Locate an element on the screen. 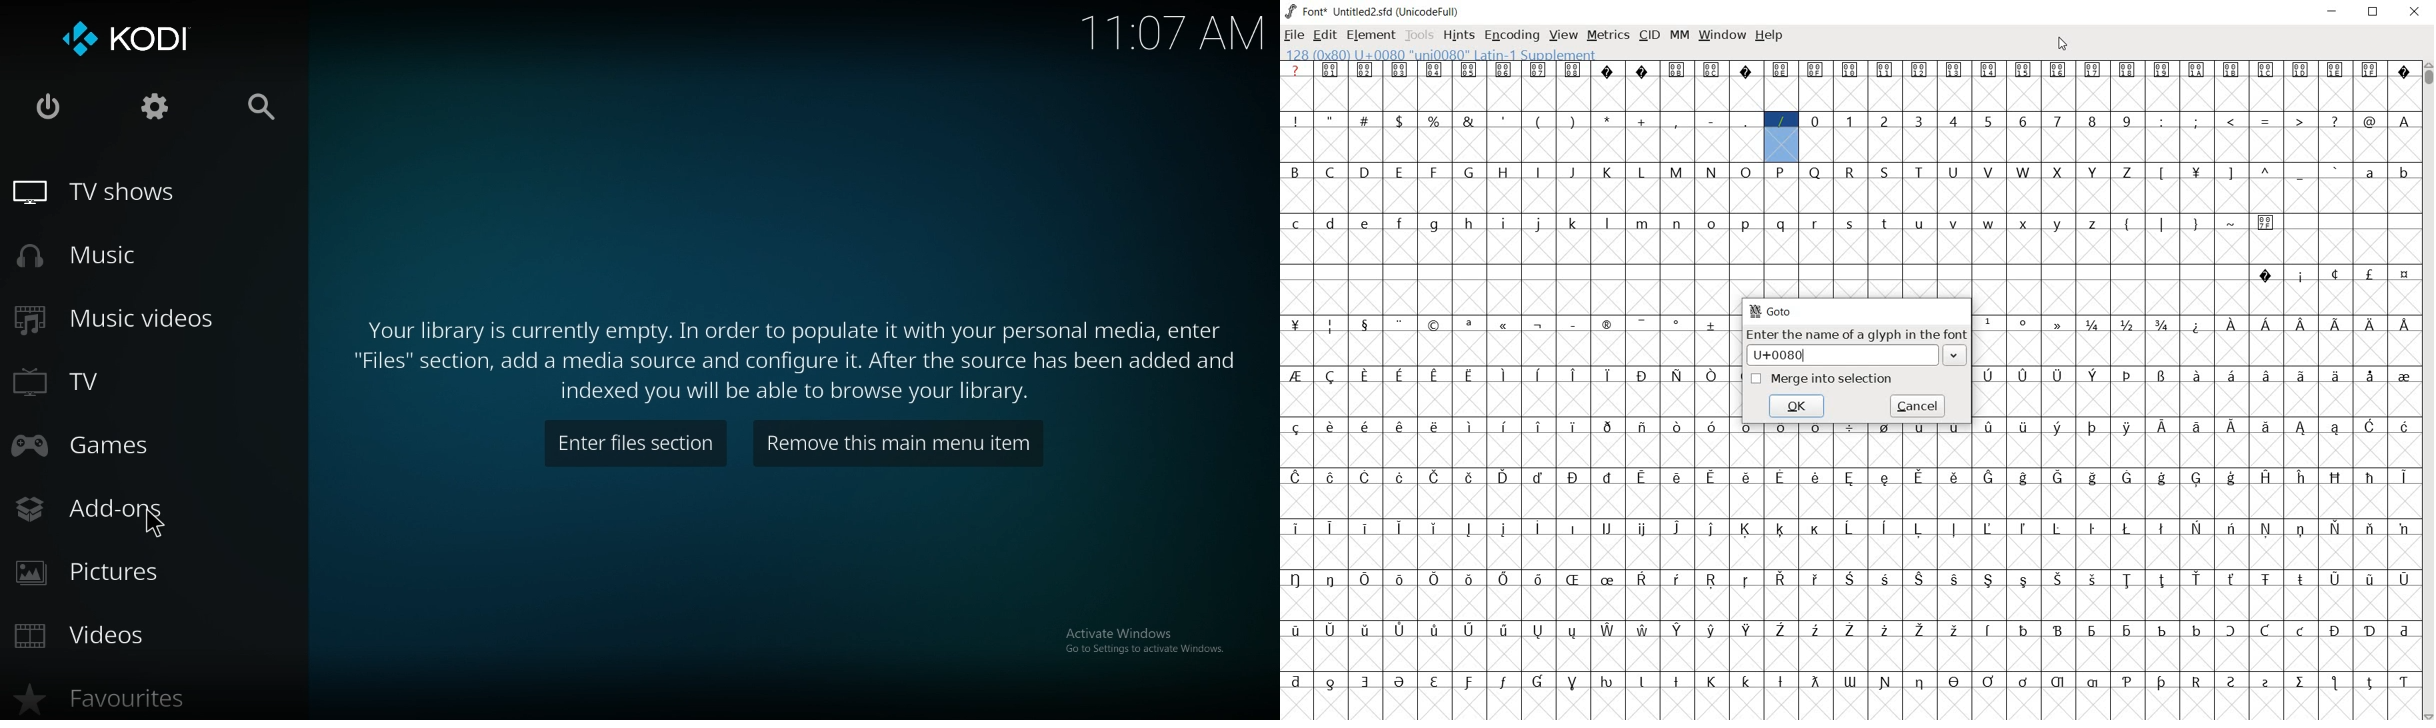 This screenshot has width=2436, height=728. glyph is located at coordinates (1365, 171).